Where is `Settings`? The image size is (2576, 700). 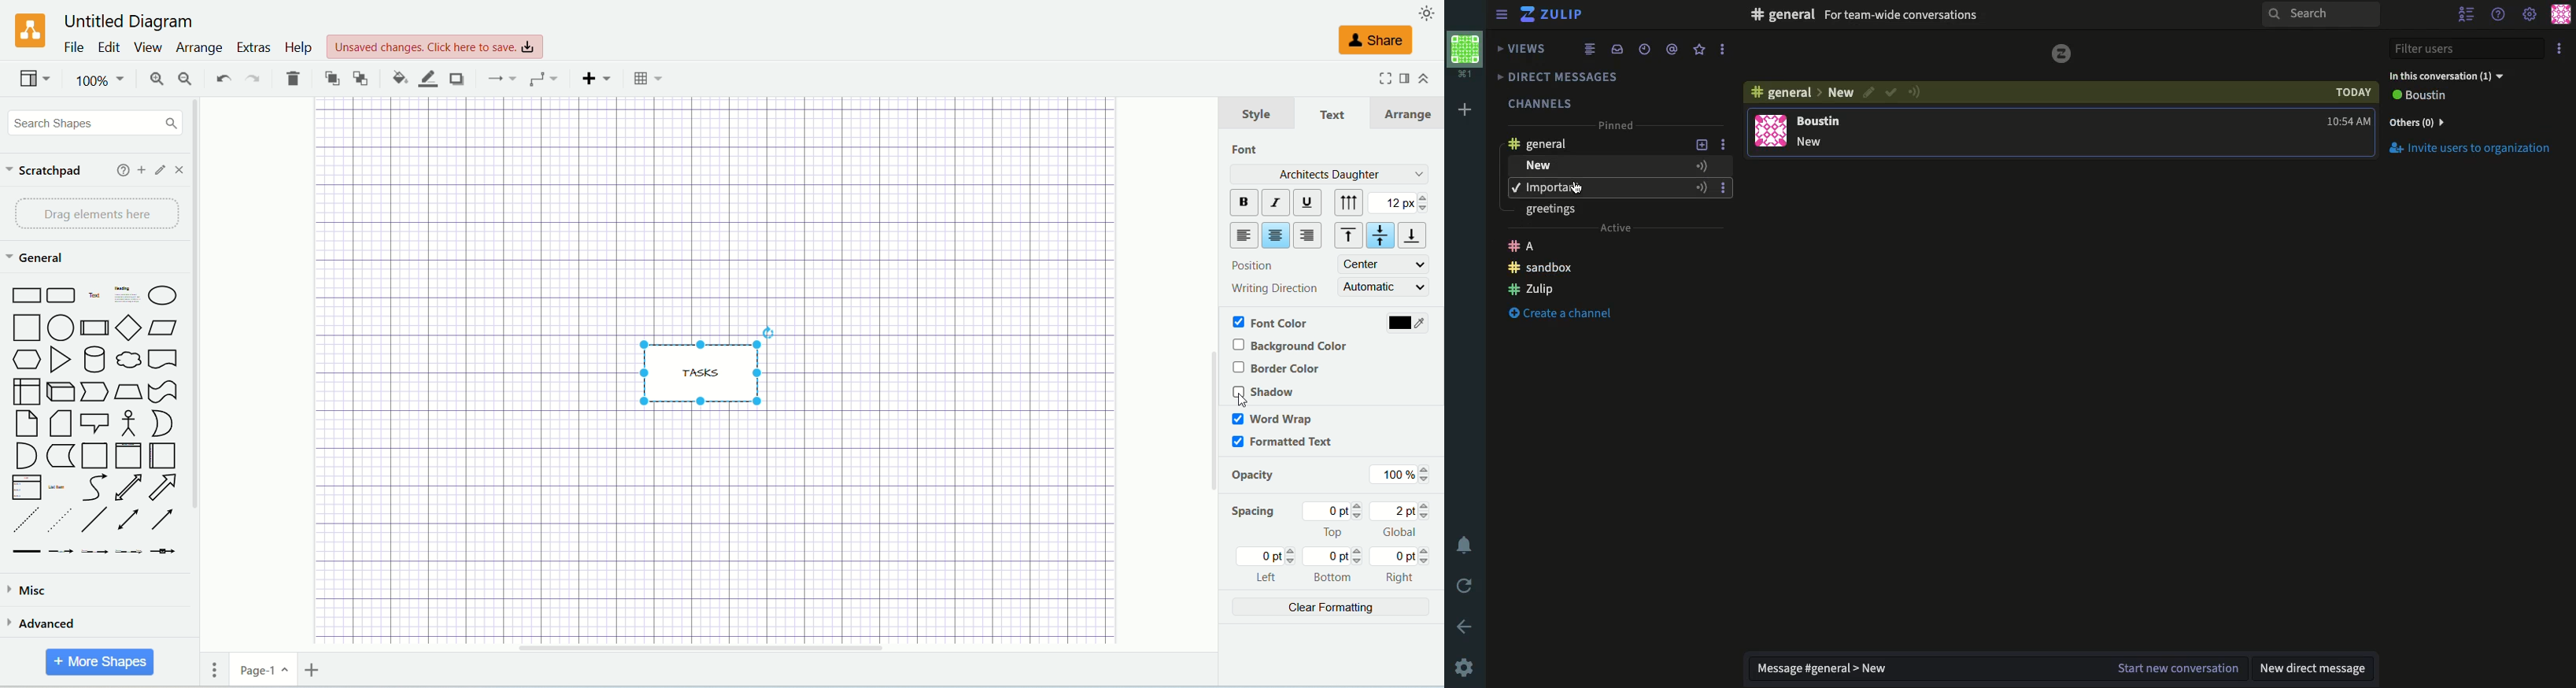
Settings is located at coordinates (1466, 667).